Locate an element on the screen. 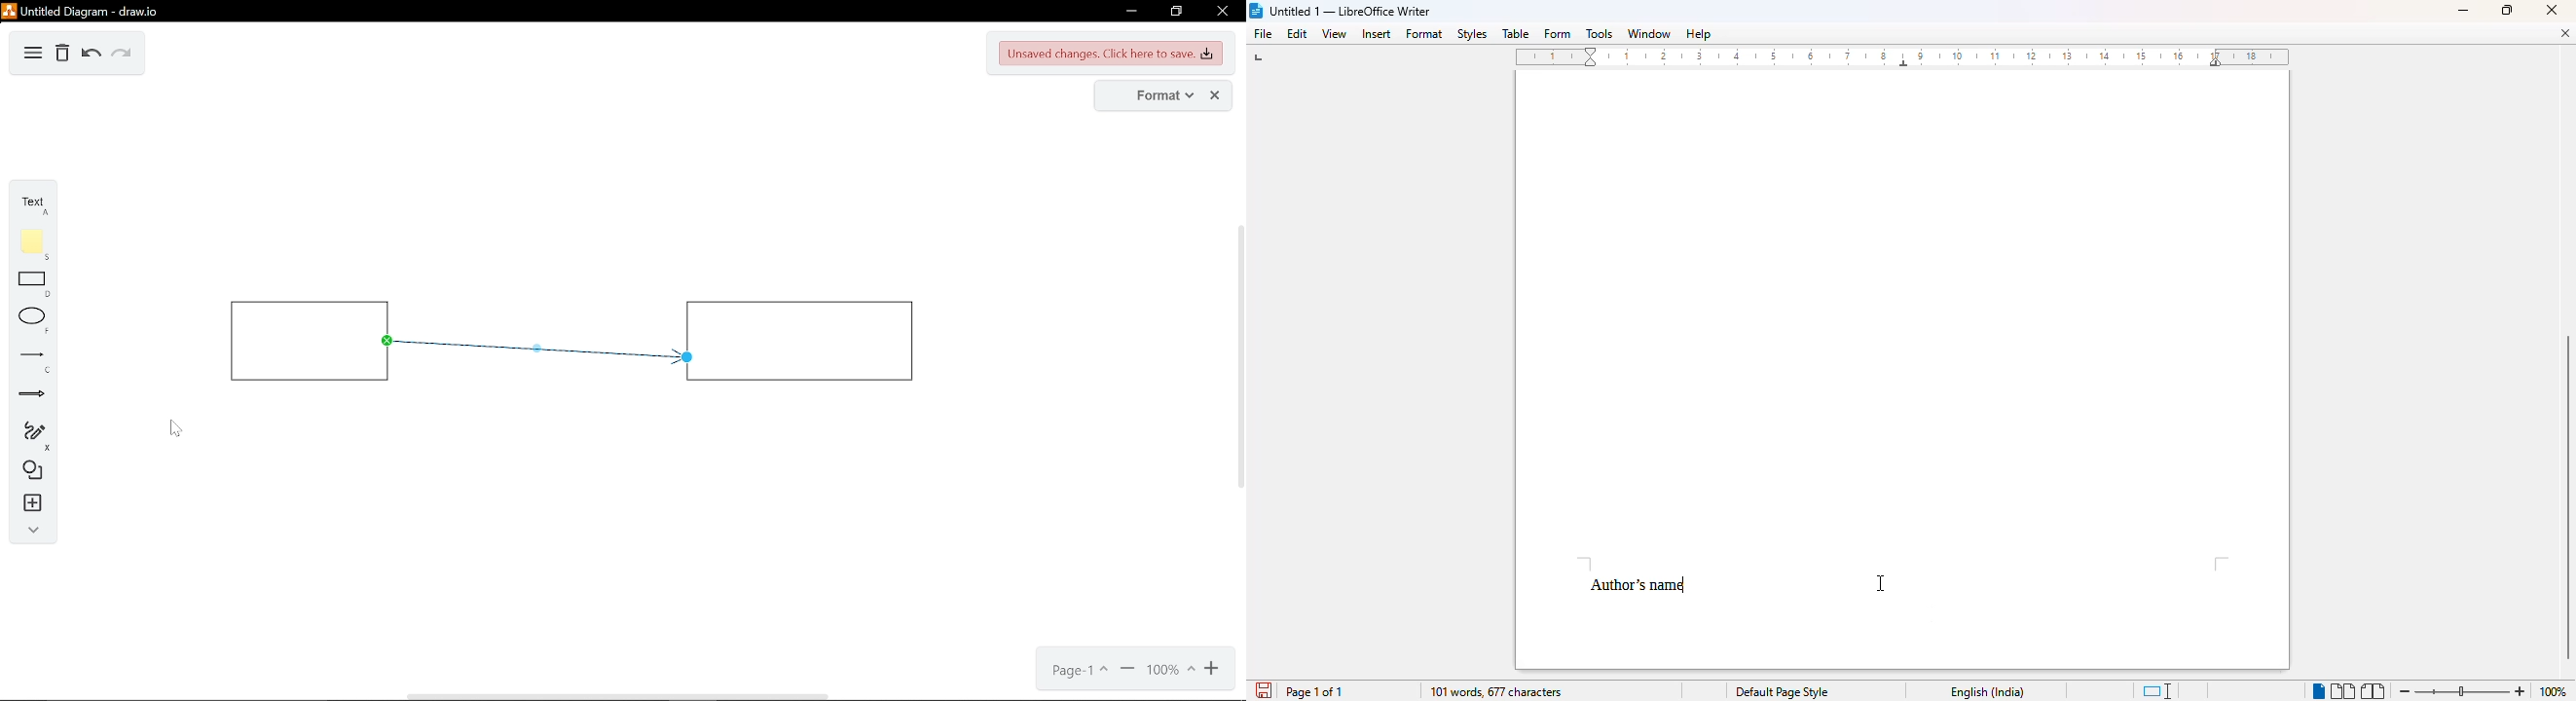  current zoom is located at coordinates (1169, 671).